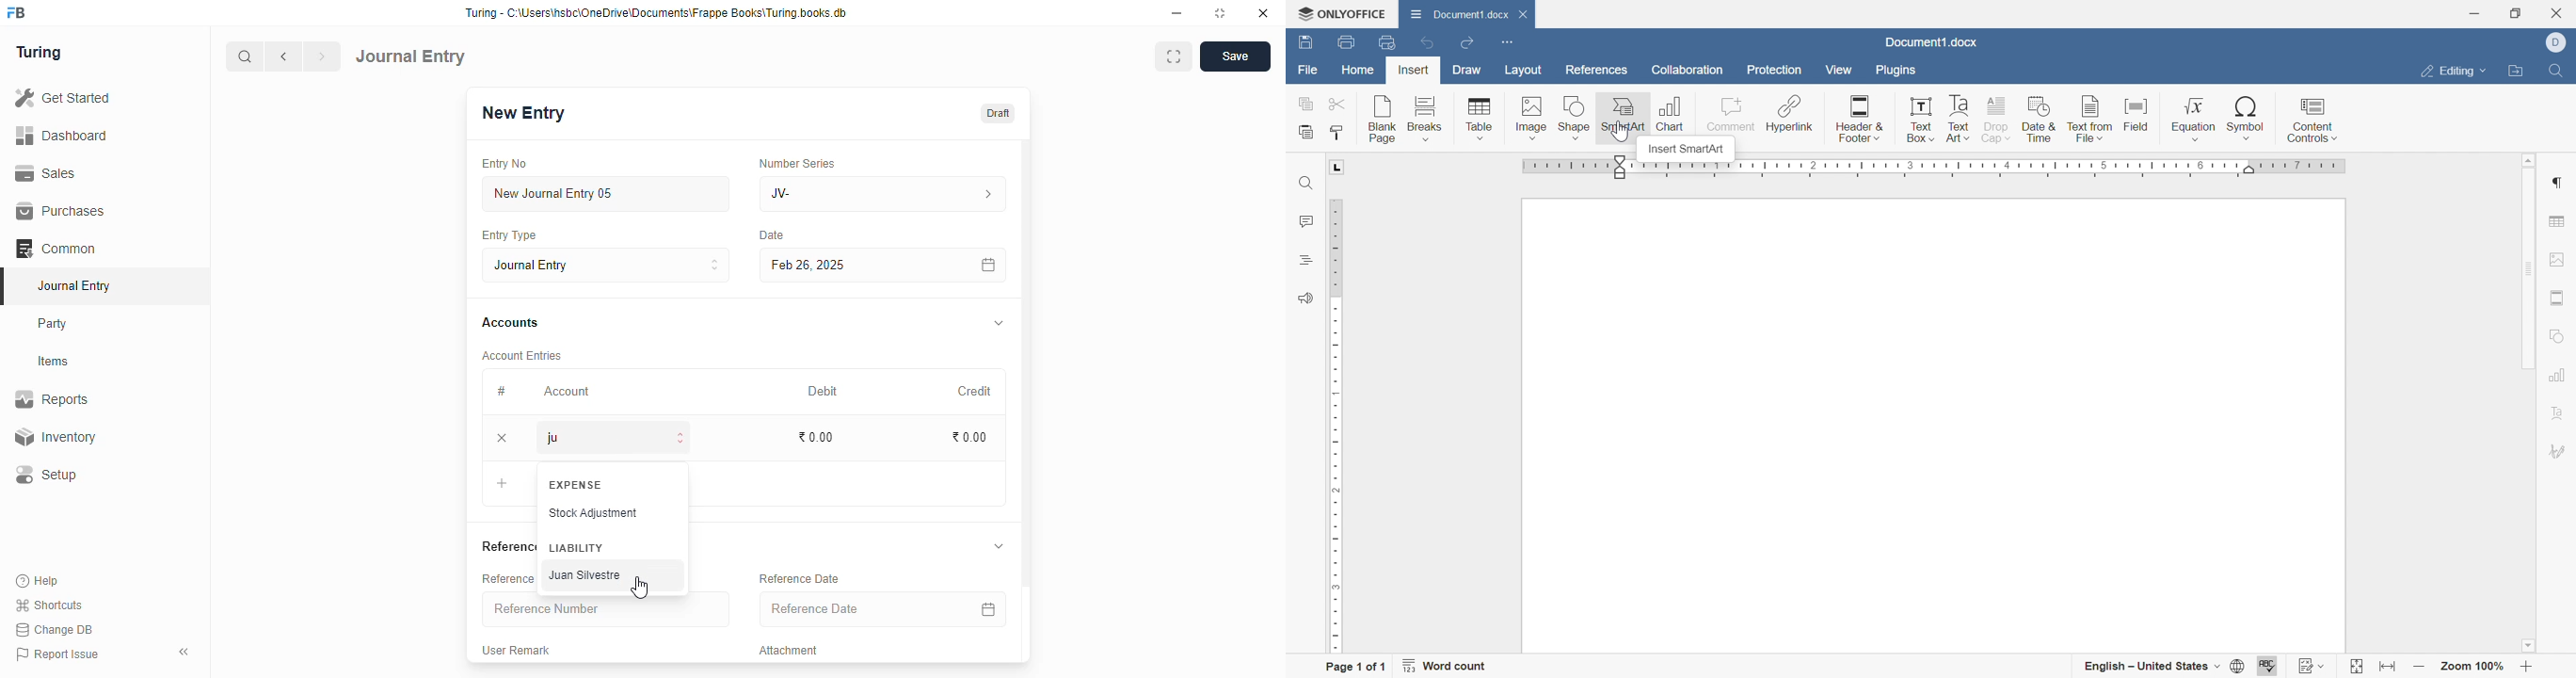 The image size is (2576, 700). I want to click on reference date, so click(856, 609).